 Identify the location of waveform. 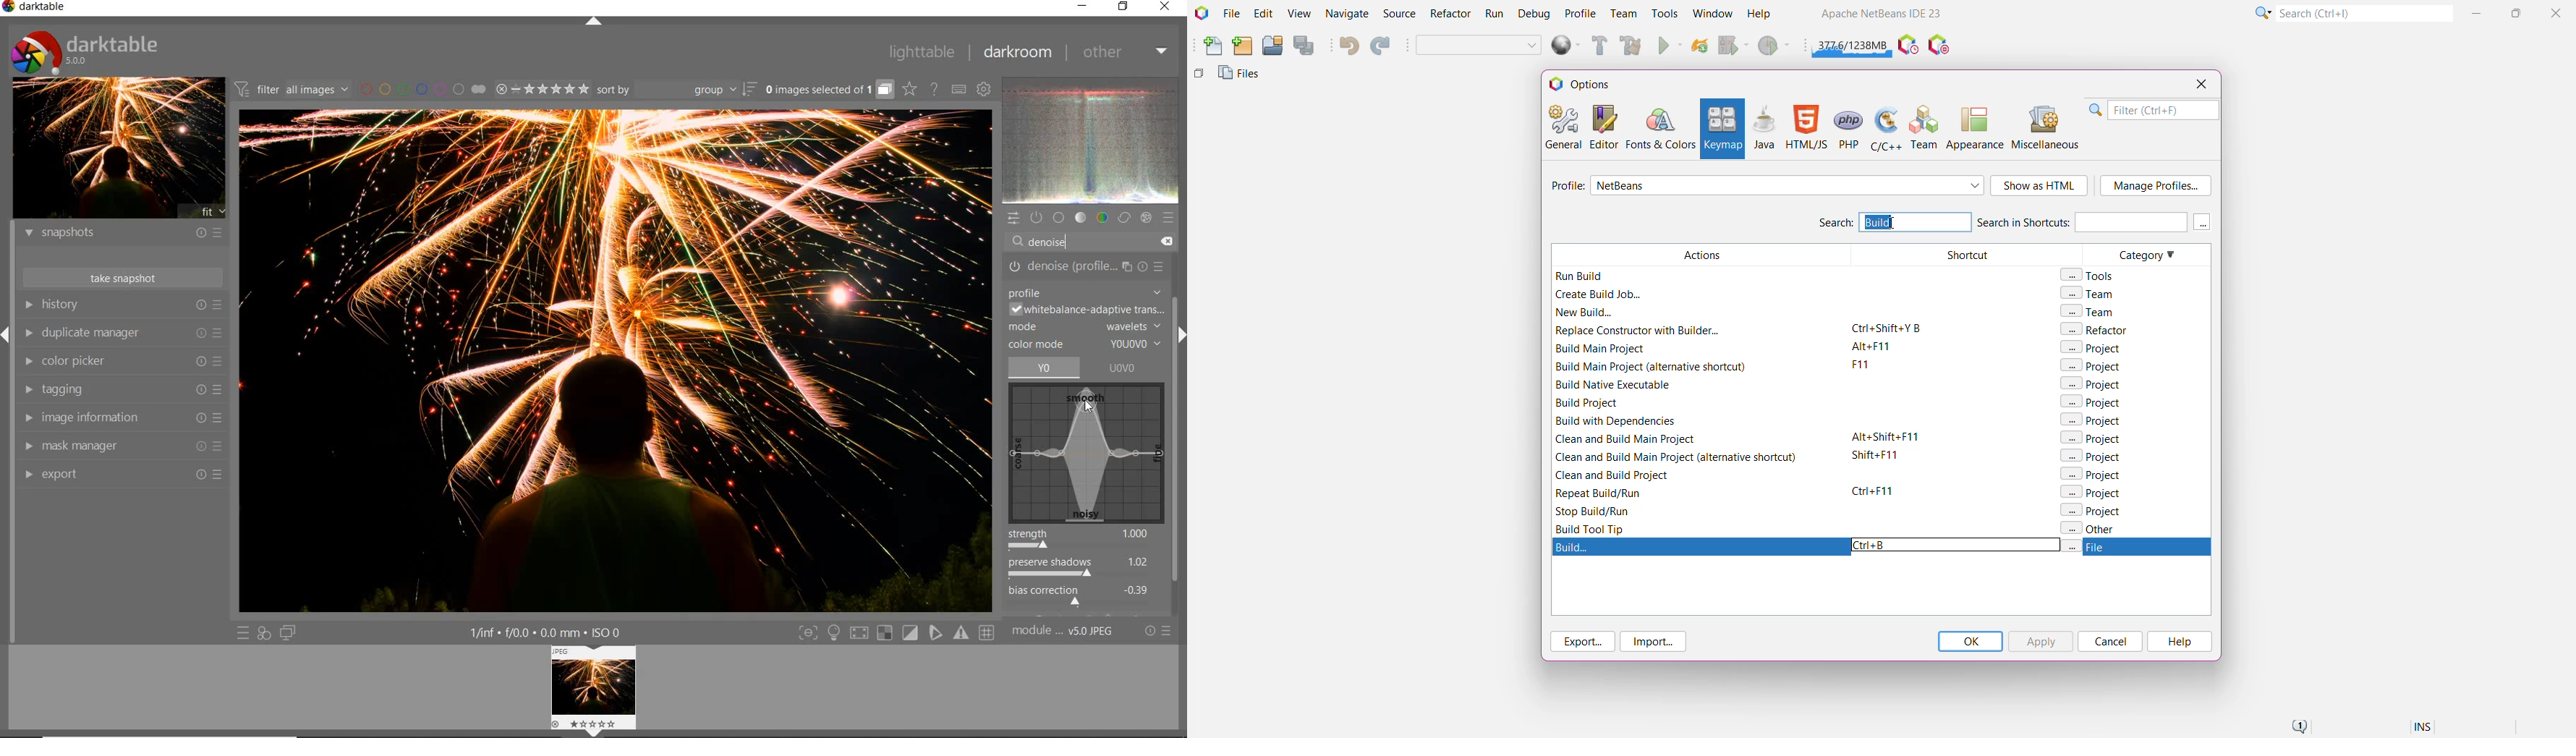
(1092, 140).